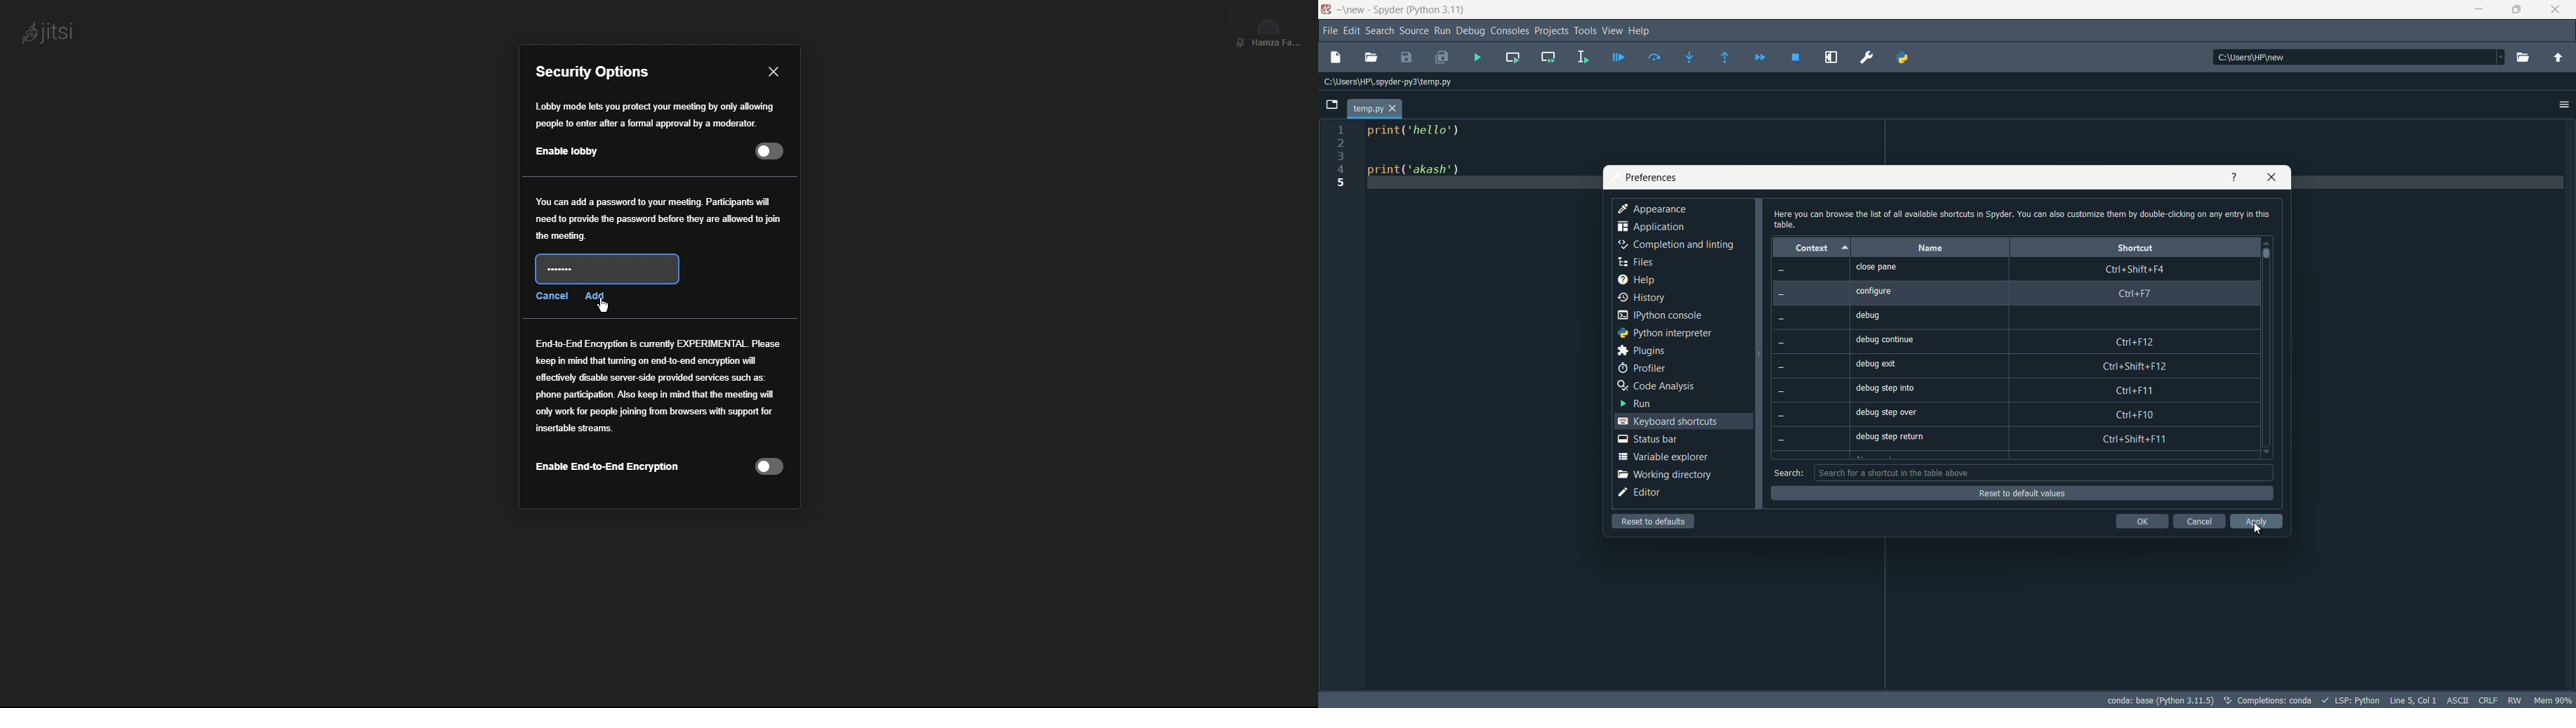 The height and width of the screenshot is (728, 2576). I want to click on code editor, so click(1414, 153).